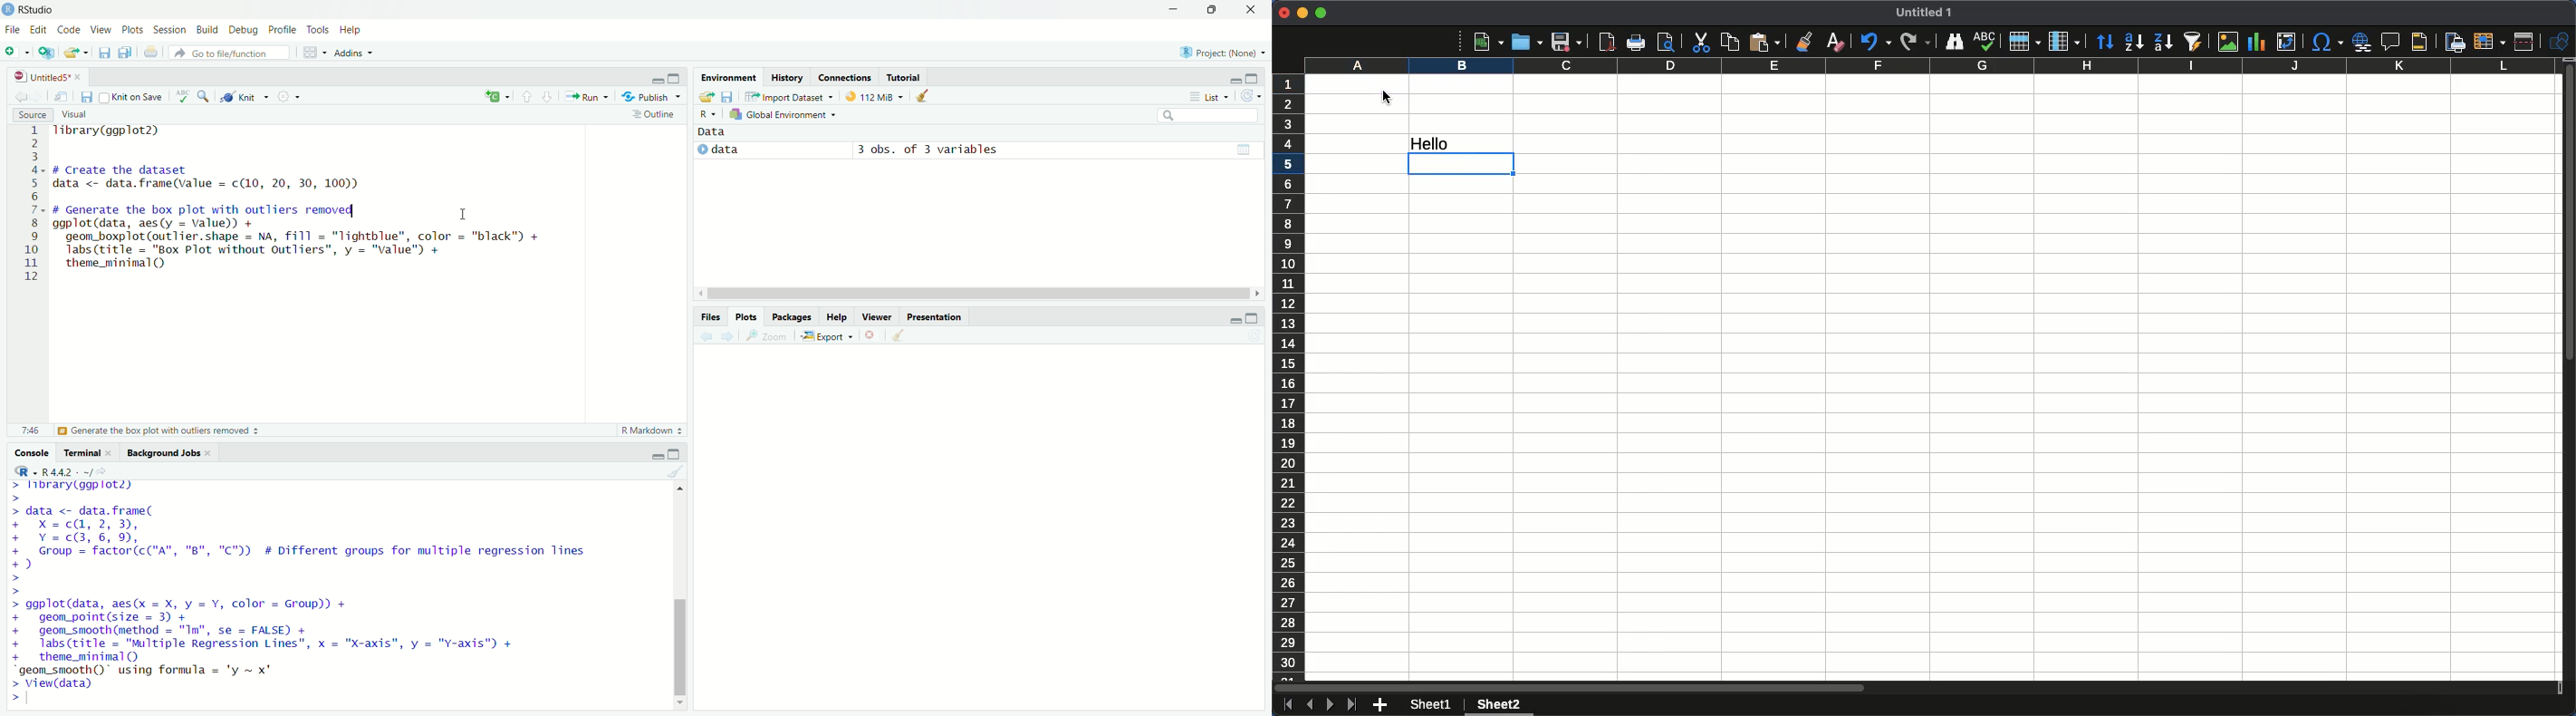 This screenshot has height=728, width=2576. Describe the element at coordinates (1216, 12) in the screenshot. I see `maximise` at that location.